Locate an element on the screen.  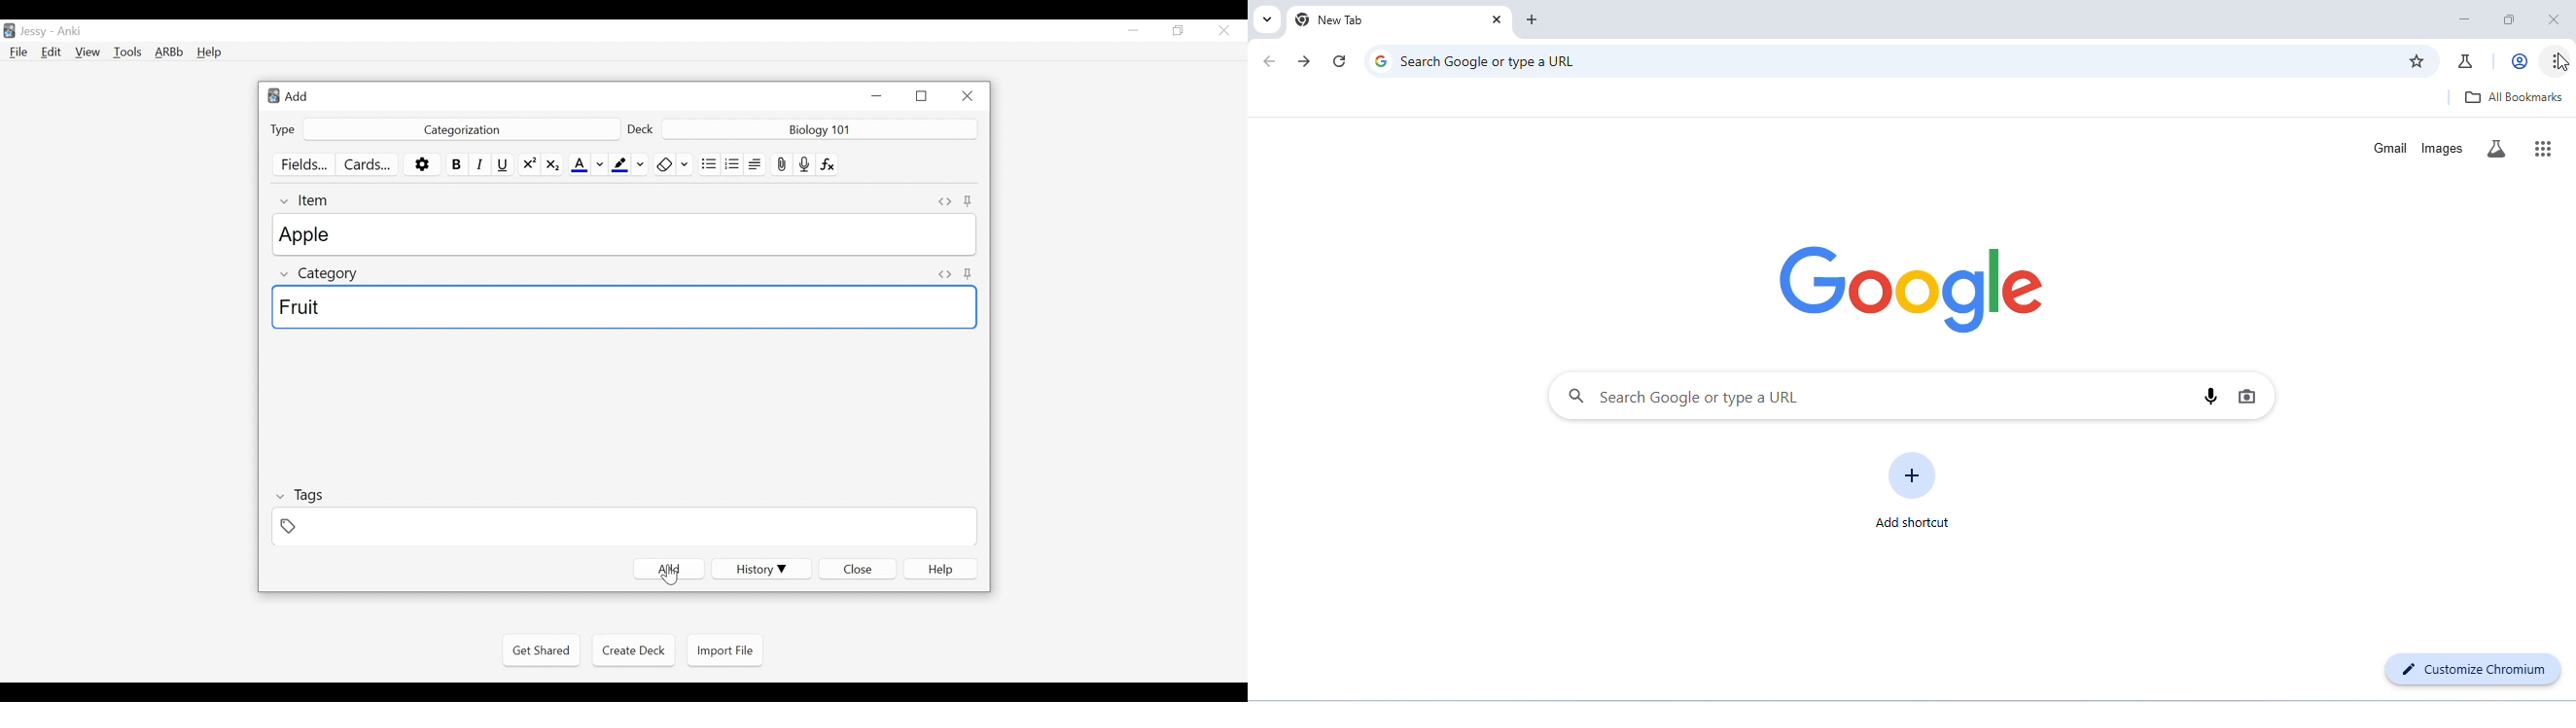
Options is located at coordinates (422, 165).